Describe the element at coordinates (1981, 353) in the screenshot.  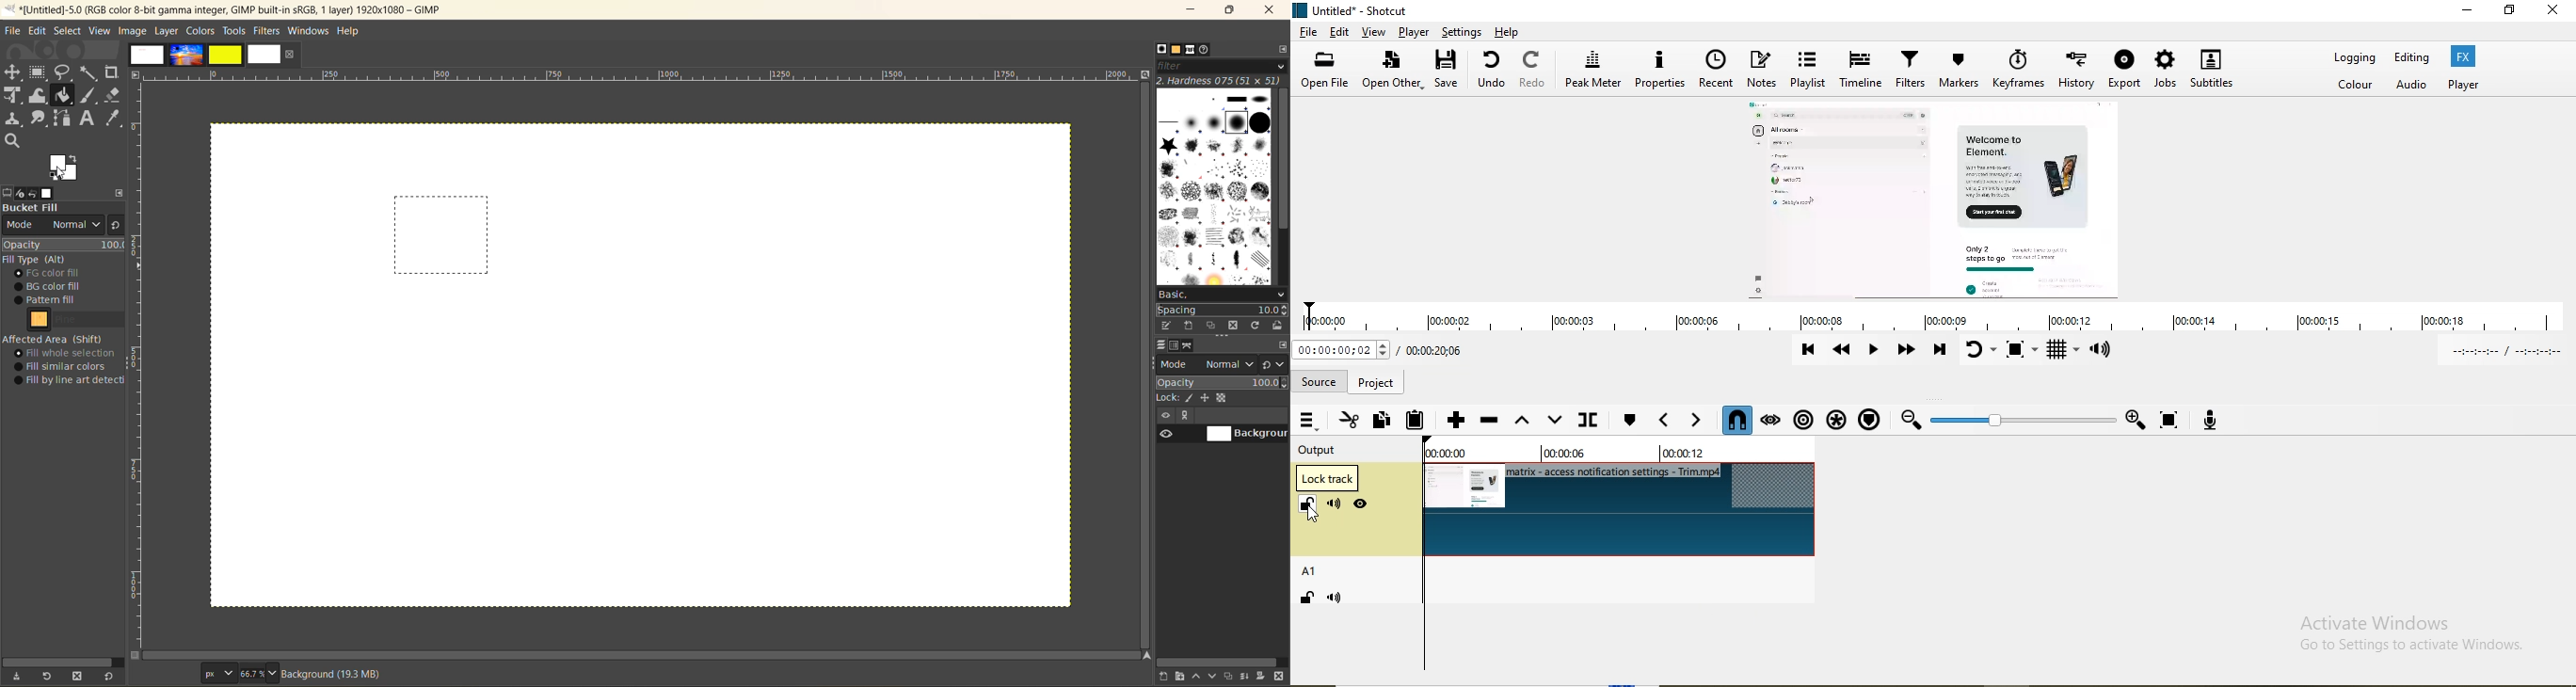
I see `Toggle player looping ` at that location.